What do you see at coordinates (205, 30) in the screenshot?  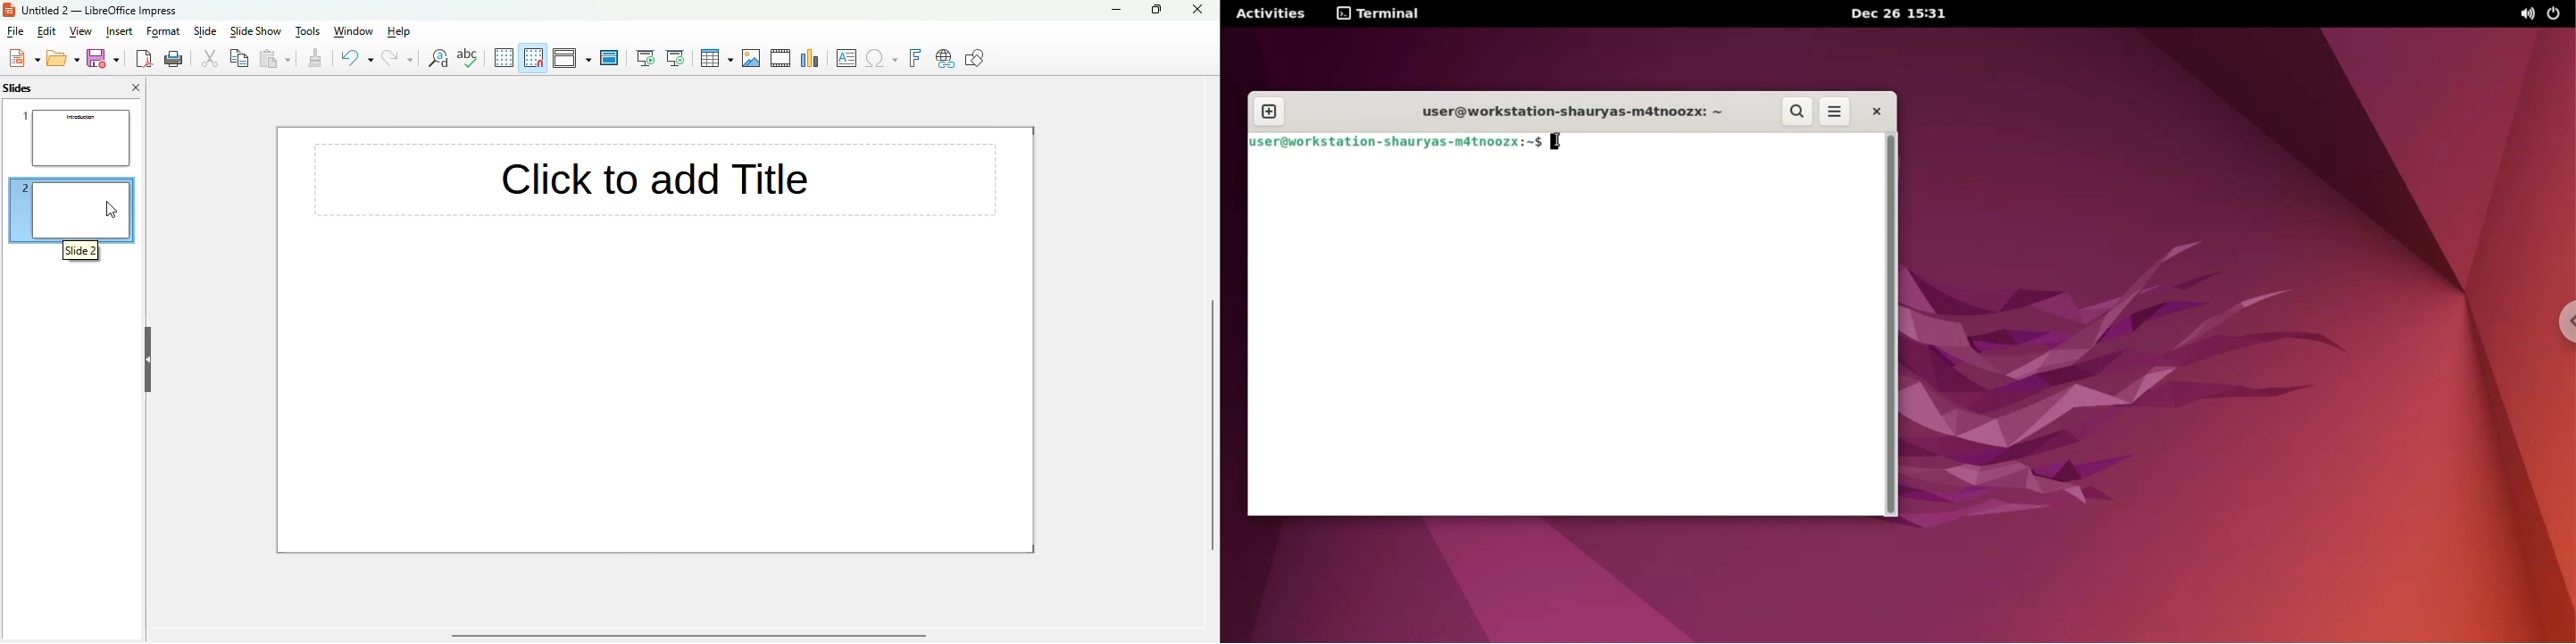 I see `slide` at bounding box center [205, 30].